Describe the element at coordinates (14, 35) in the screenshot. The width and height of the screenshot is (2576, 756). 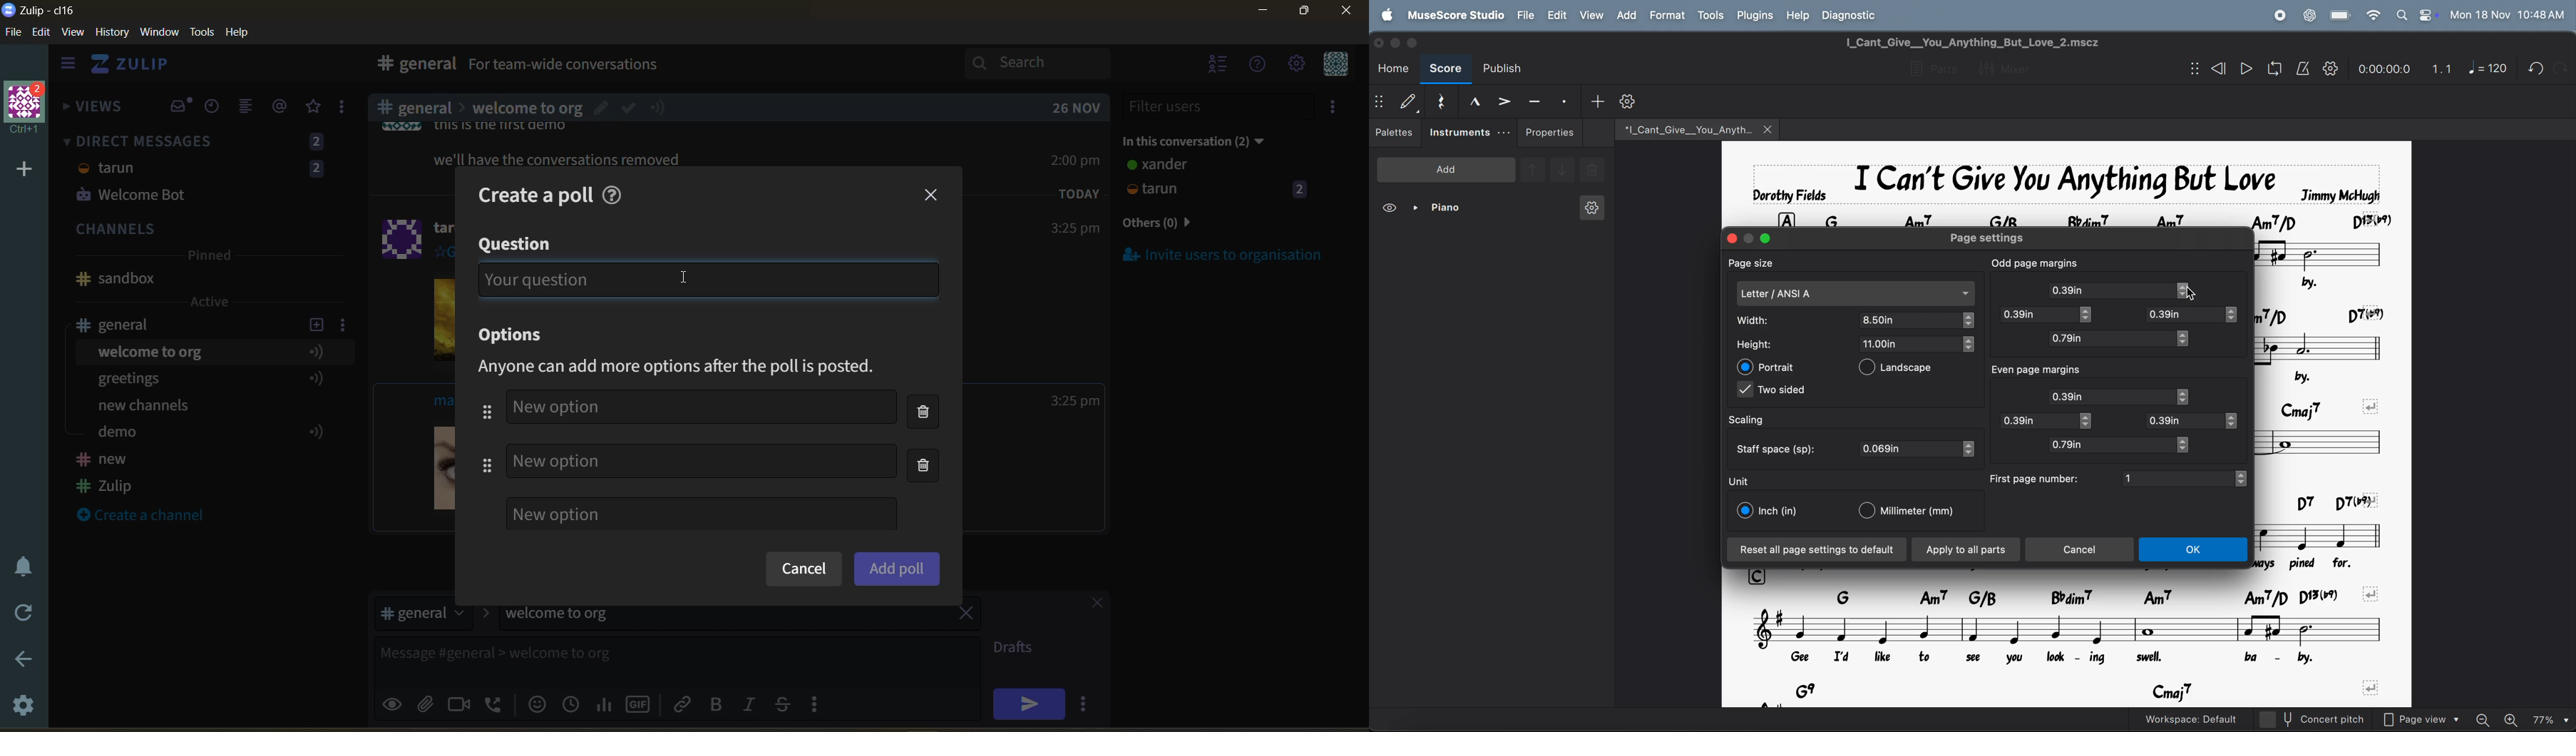
I see `file` at that location.